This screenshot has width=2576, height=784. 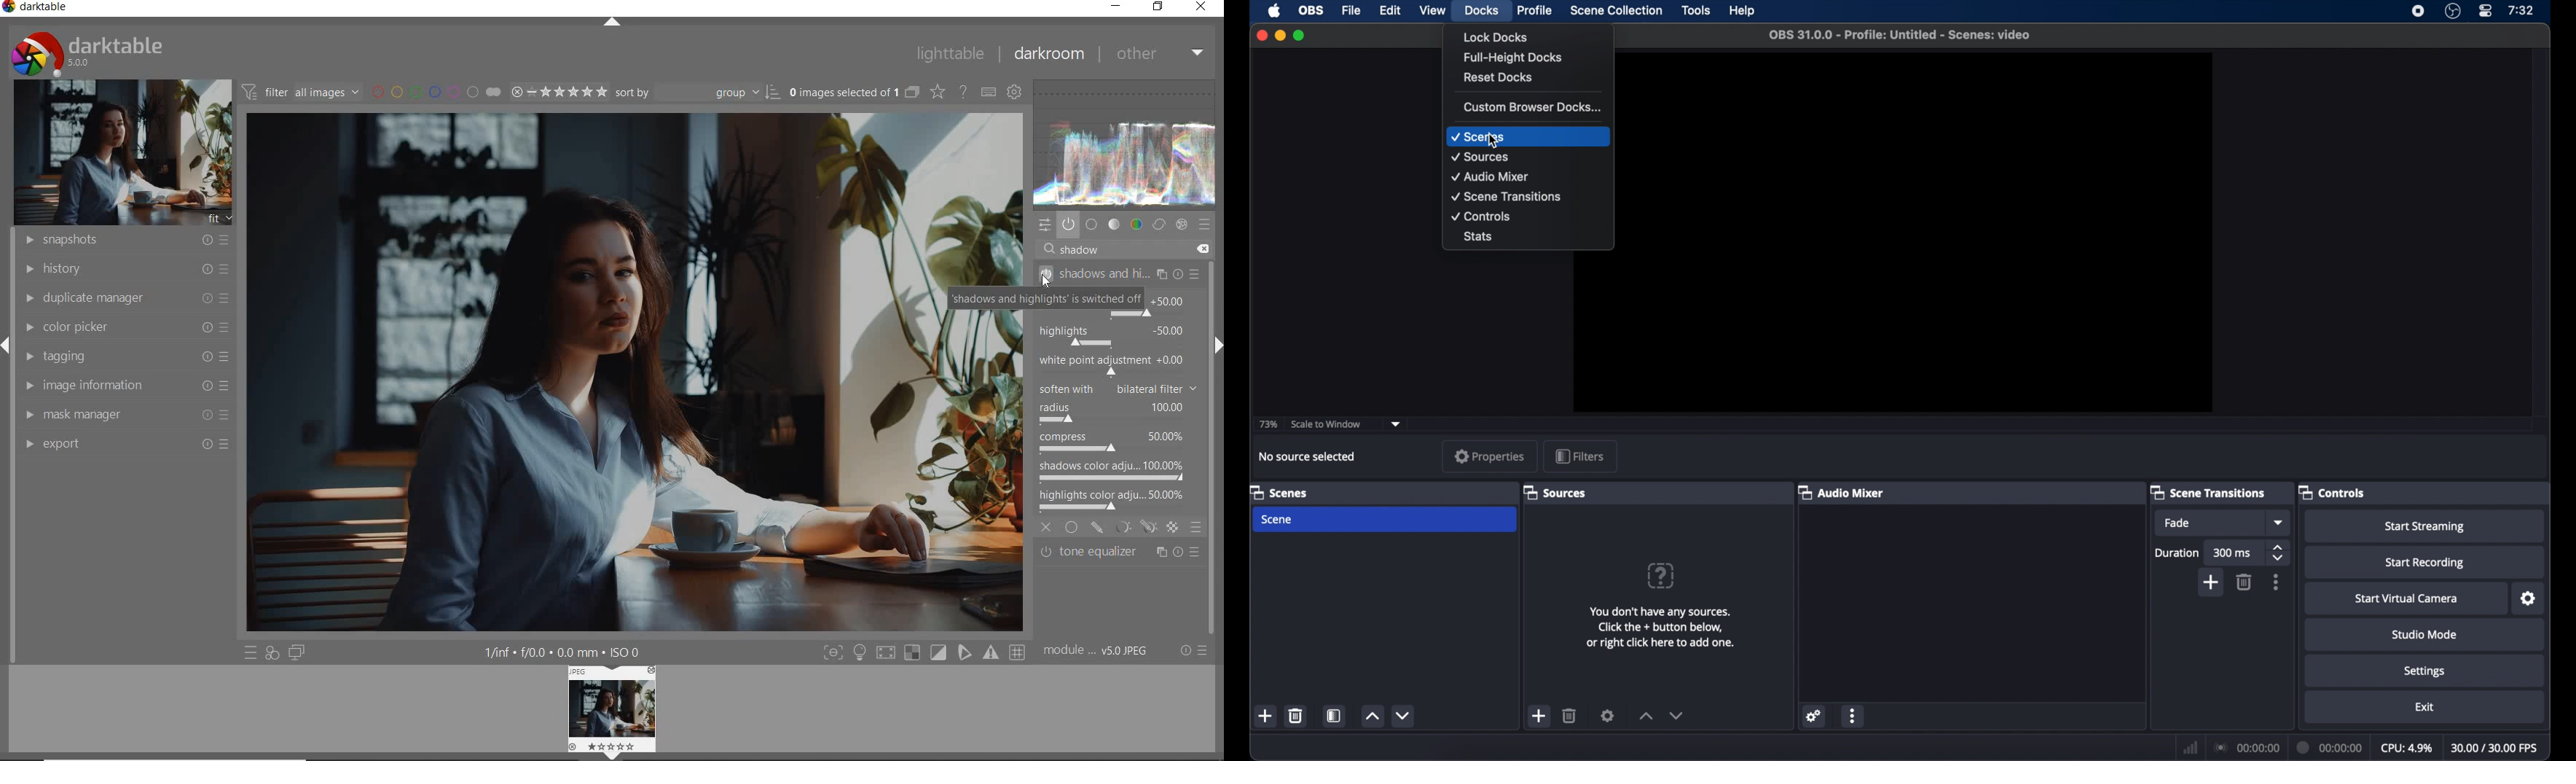 I want to click on control center, so click(x=2486, y=11).